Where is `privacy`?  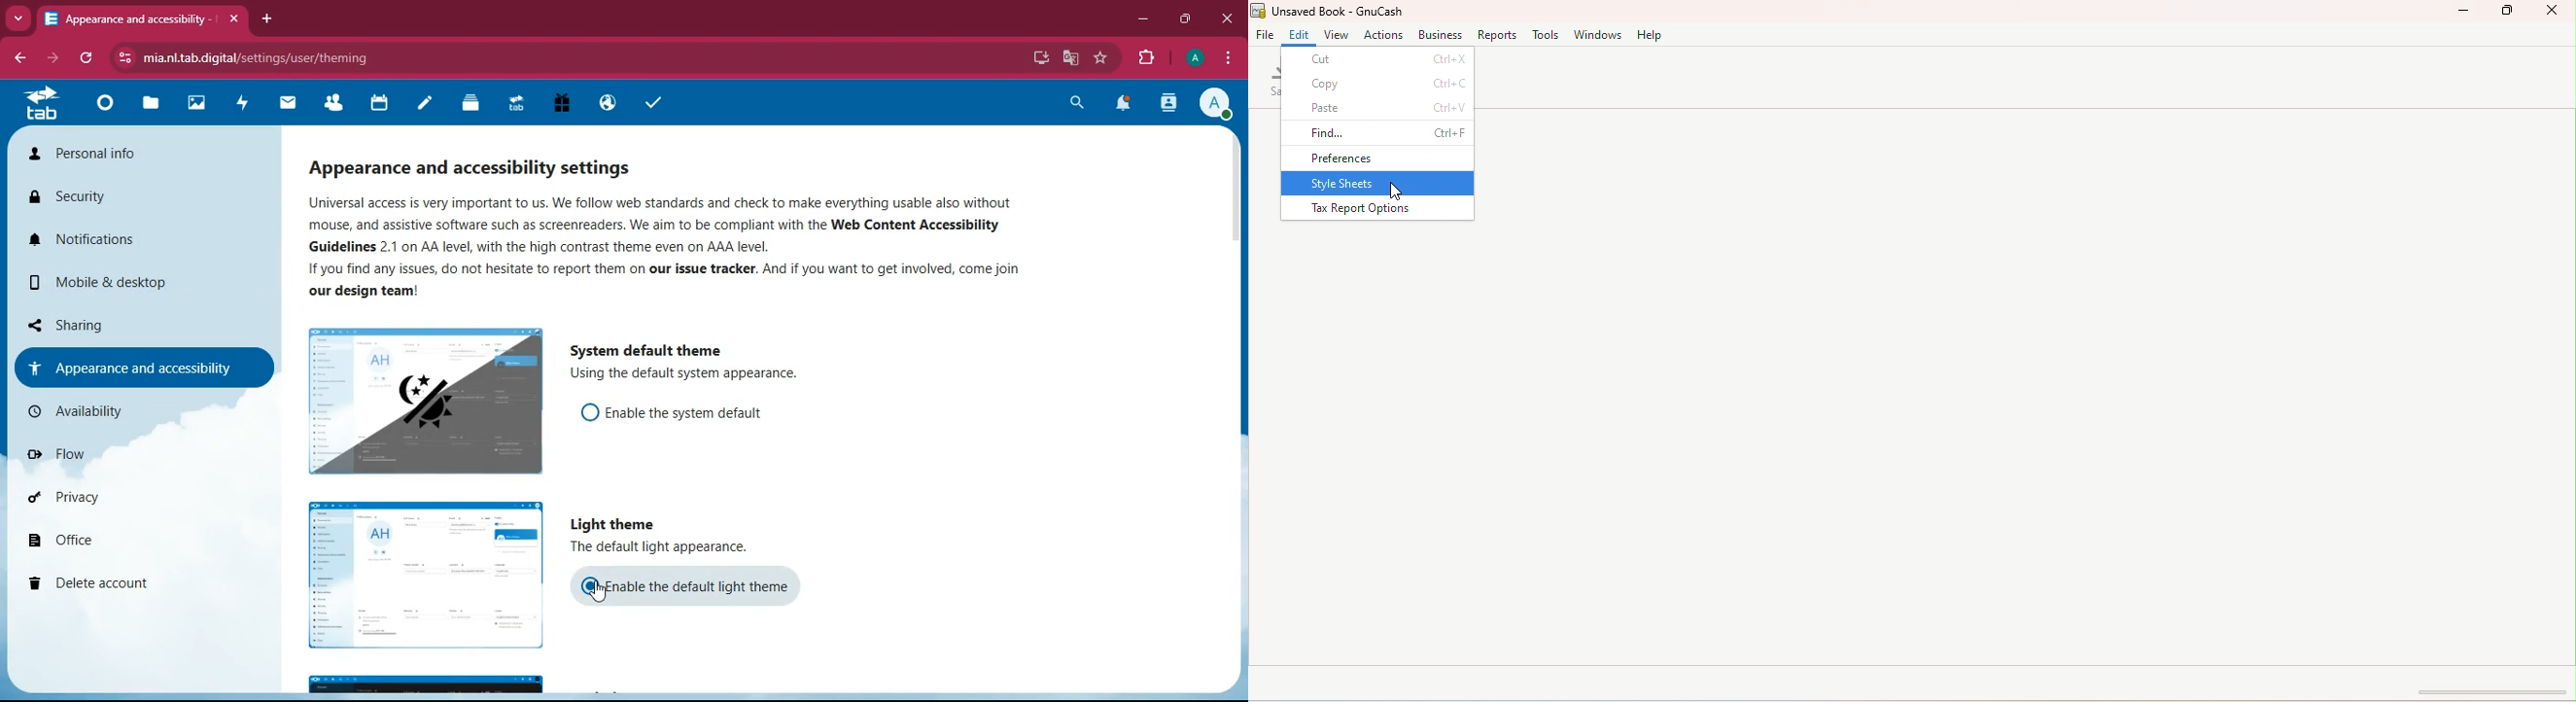
privacy is located at coordinates (144, 494).